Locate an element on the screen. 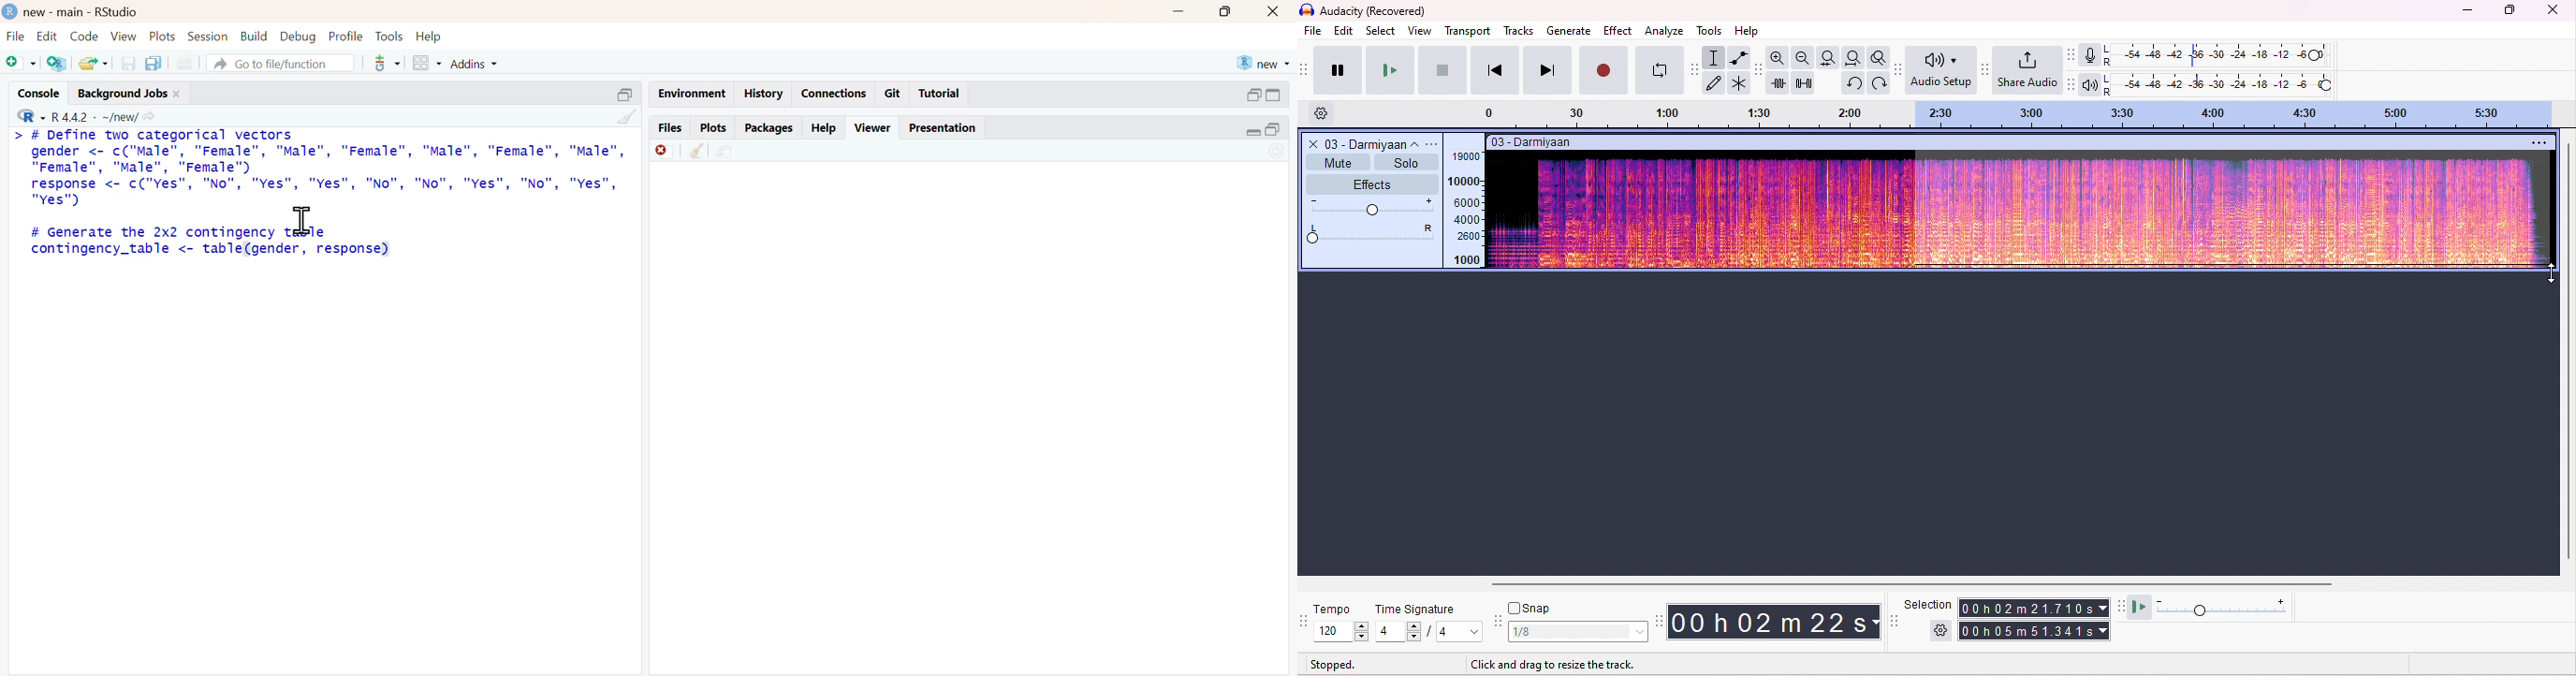  next is located at coordinates (1546, 70).